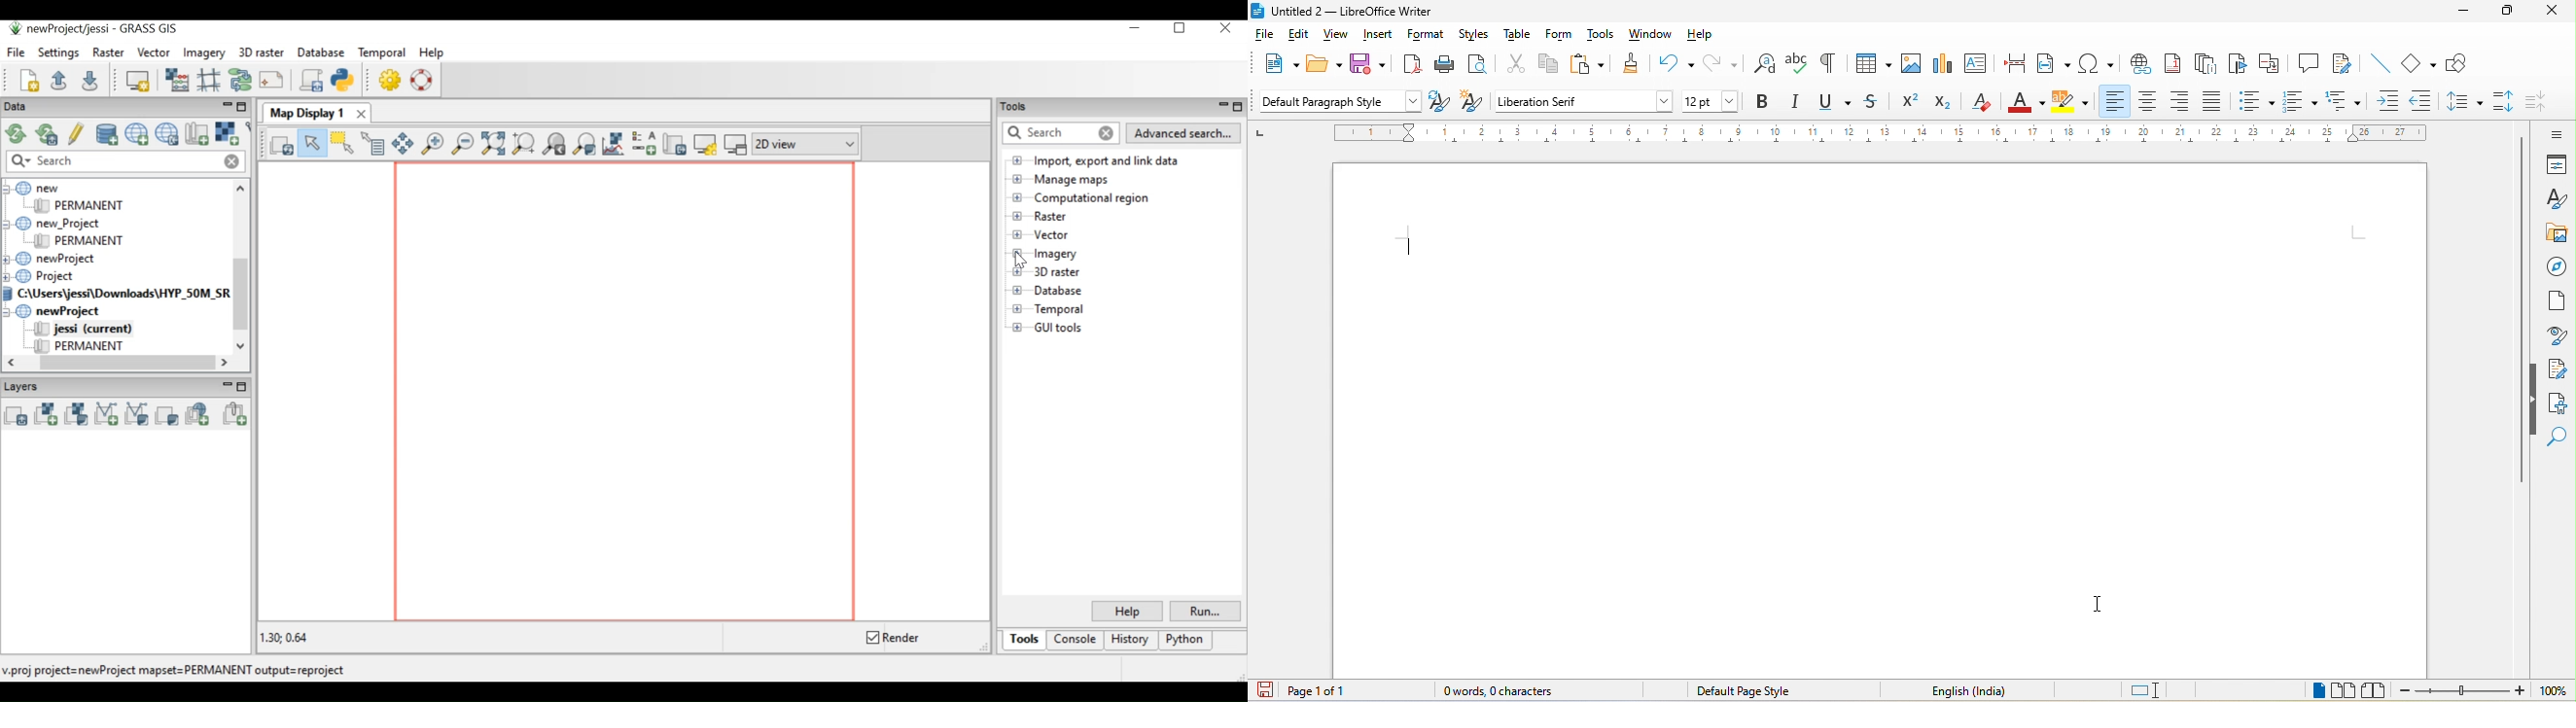 The image size is (2576, 728). I want to click on underline, so click(1836, 104).